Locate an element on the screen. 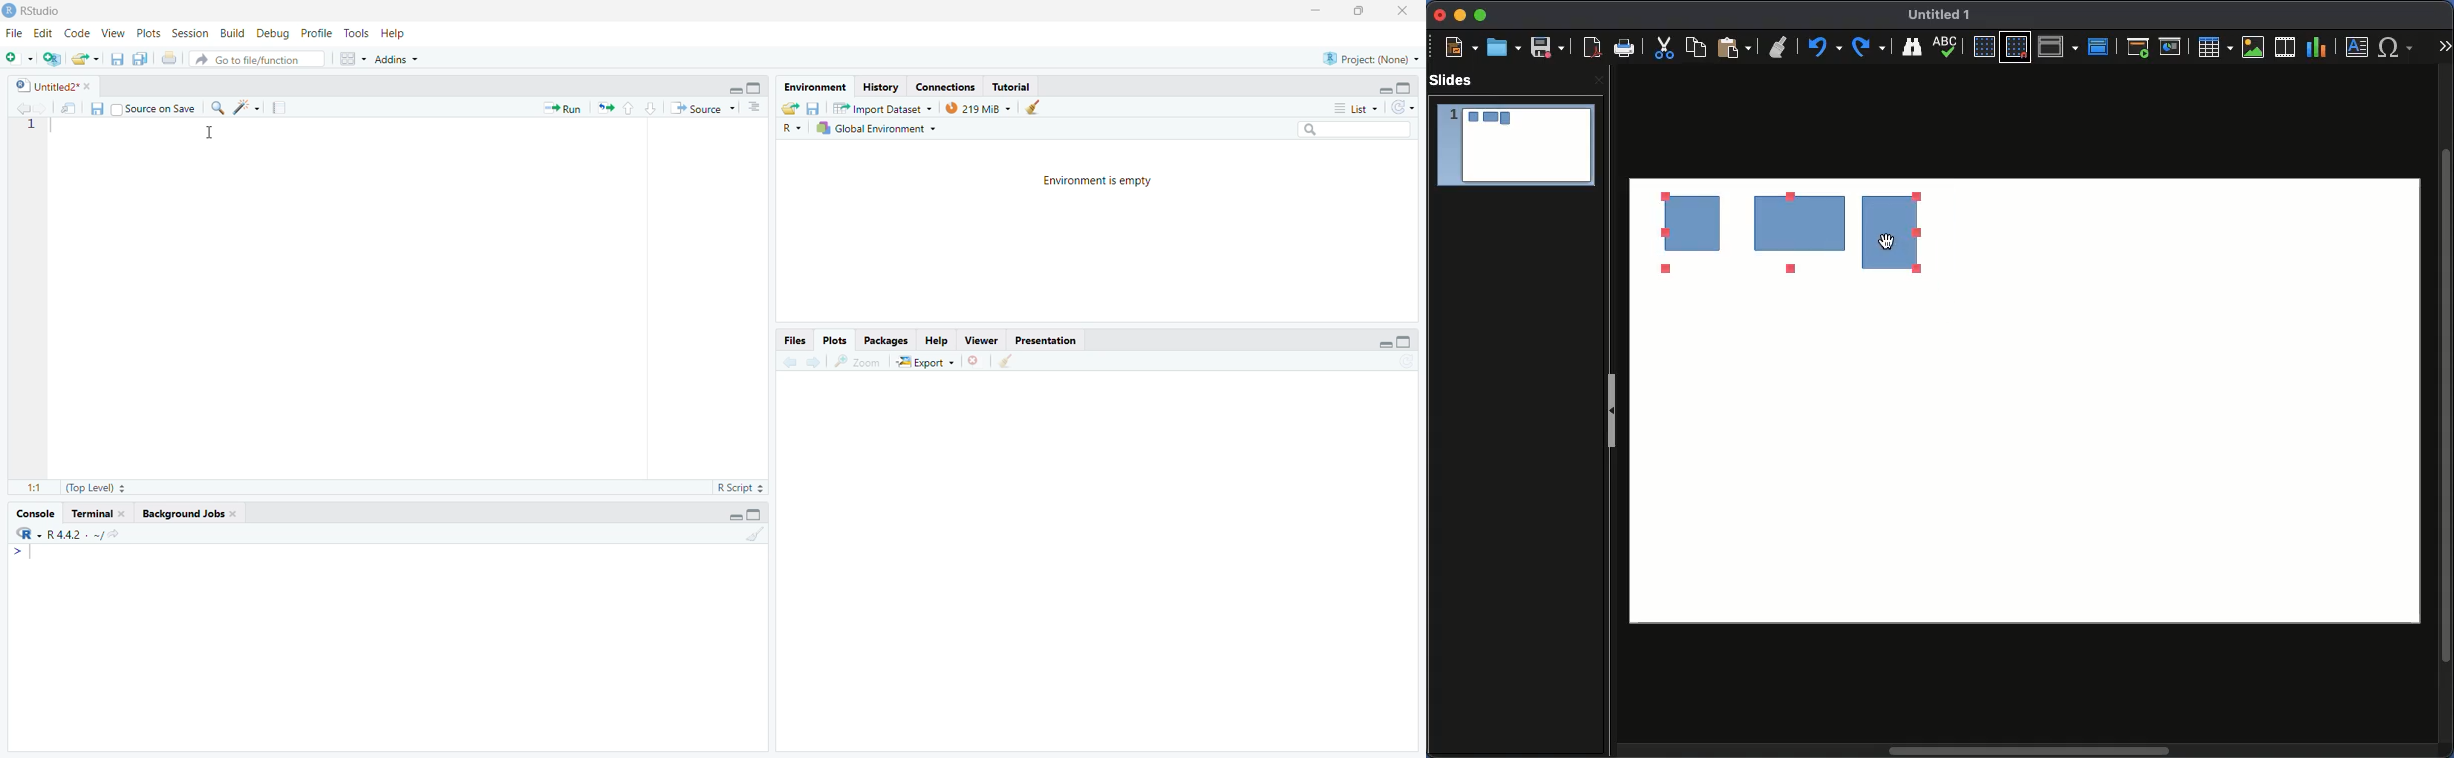 The height and width of the screenshot is (784, 2464). Compile report is located at coordinates (279, 107).